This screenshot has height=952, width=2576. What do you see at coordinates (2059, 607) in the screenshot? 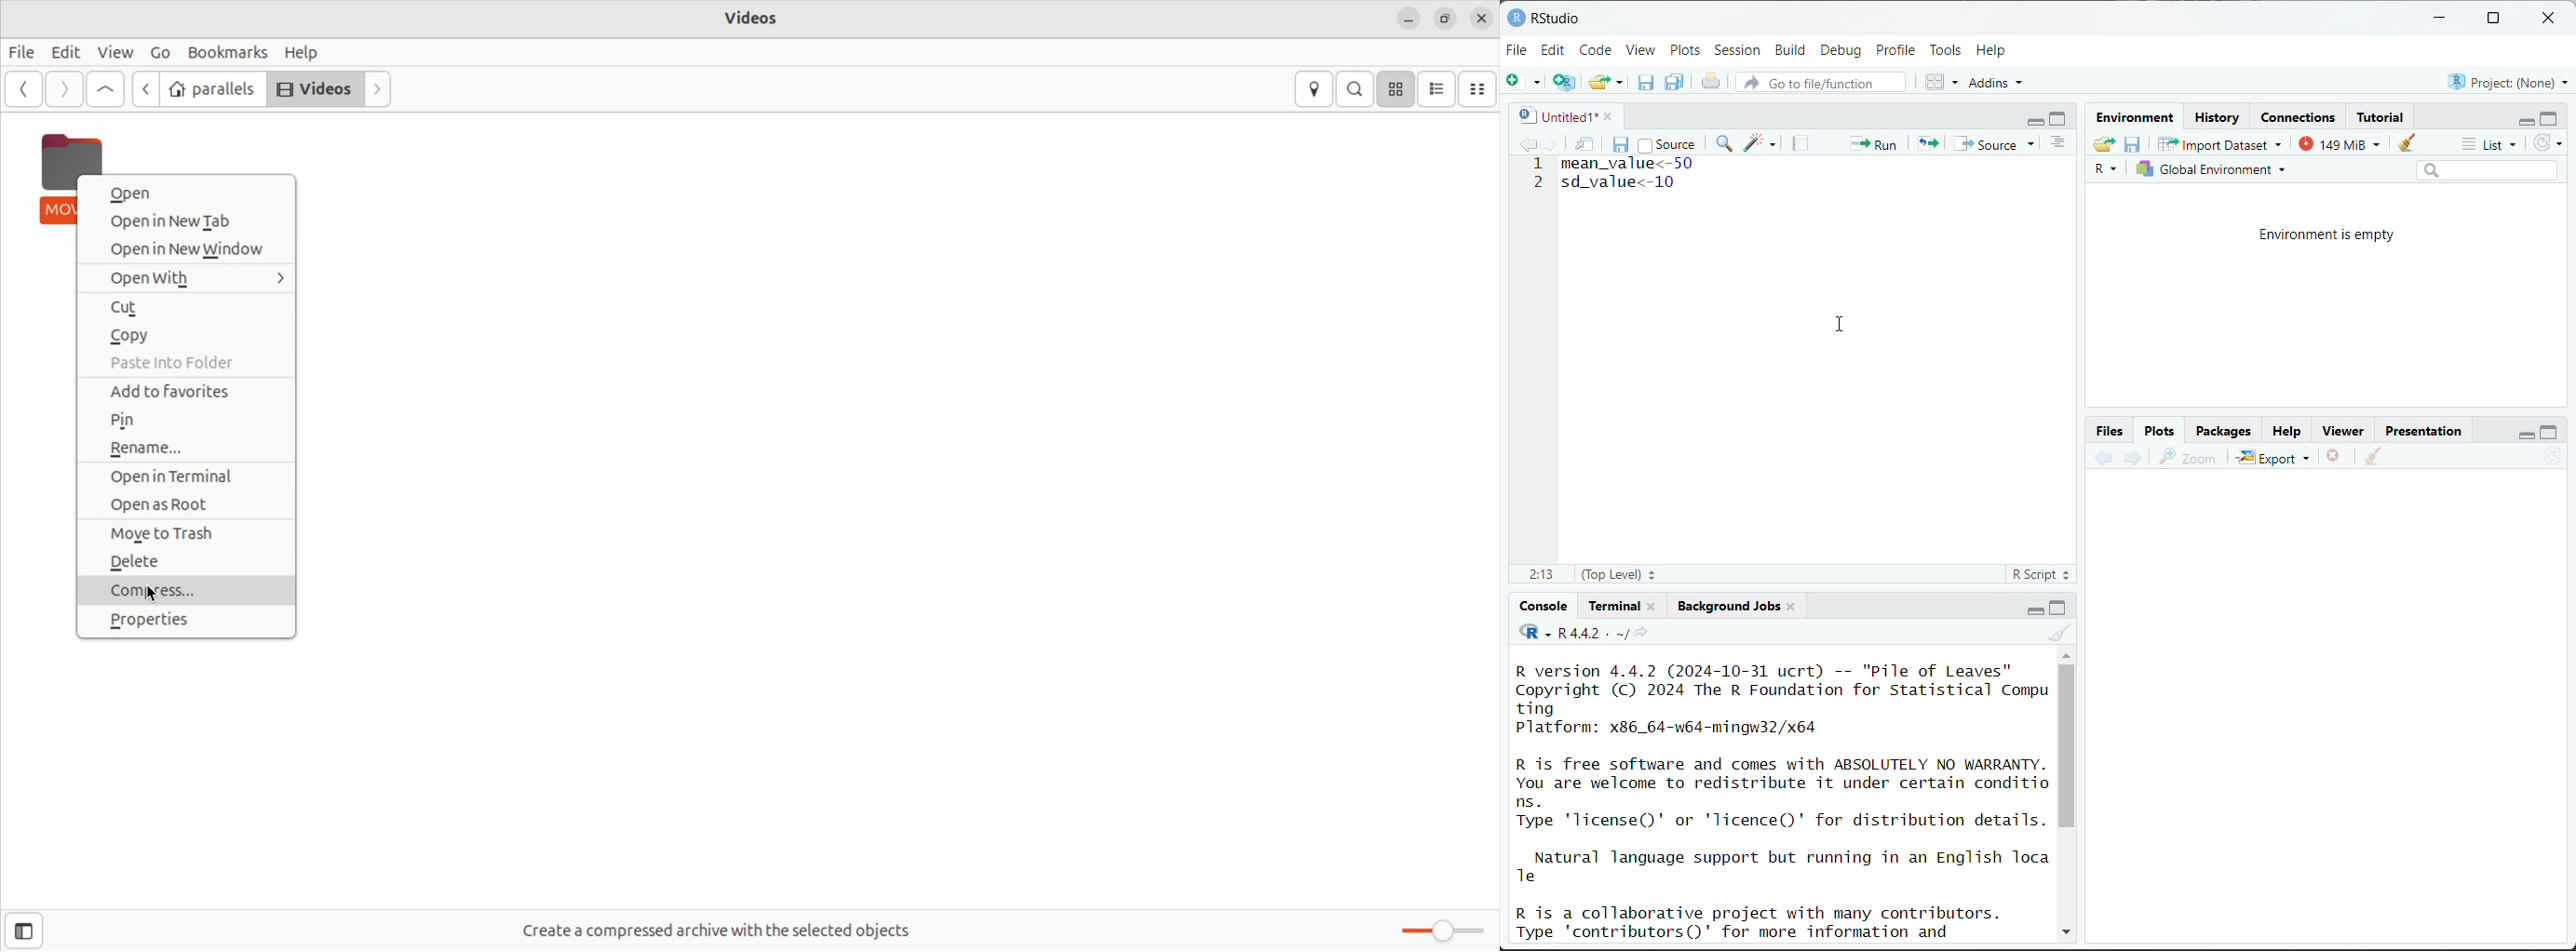
I see `maximize` at bounding box center [2059, 607].